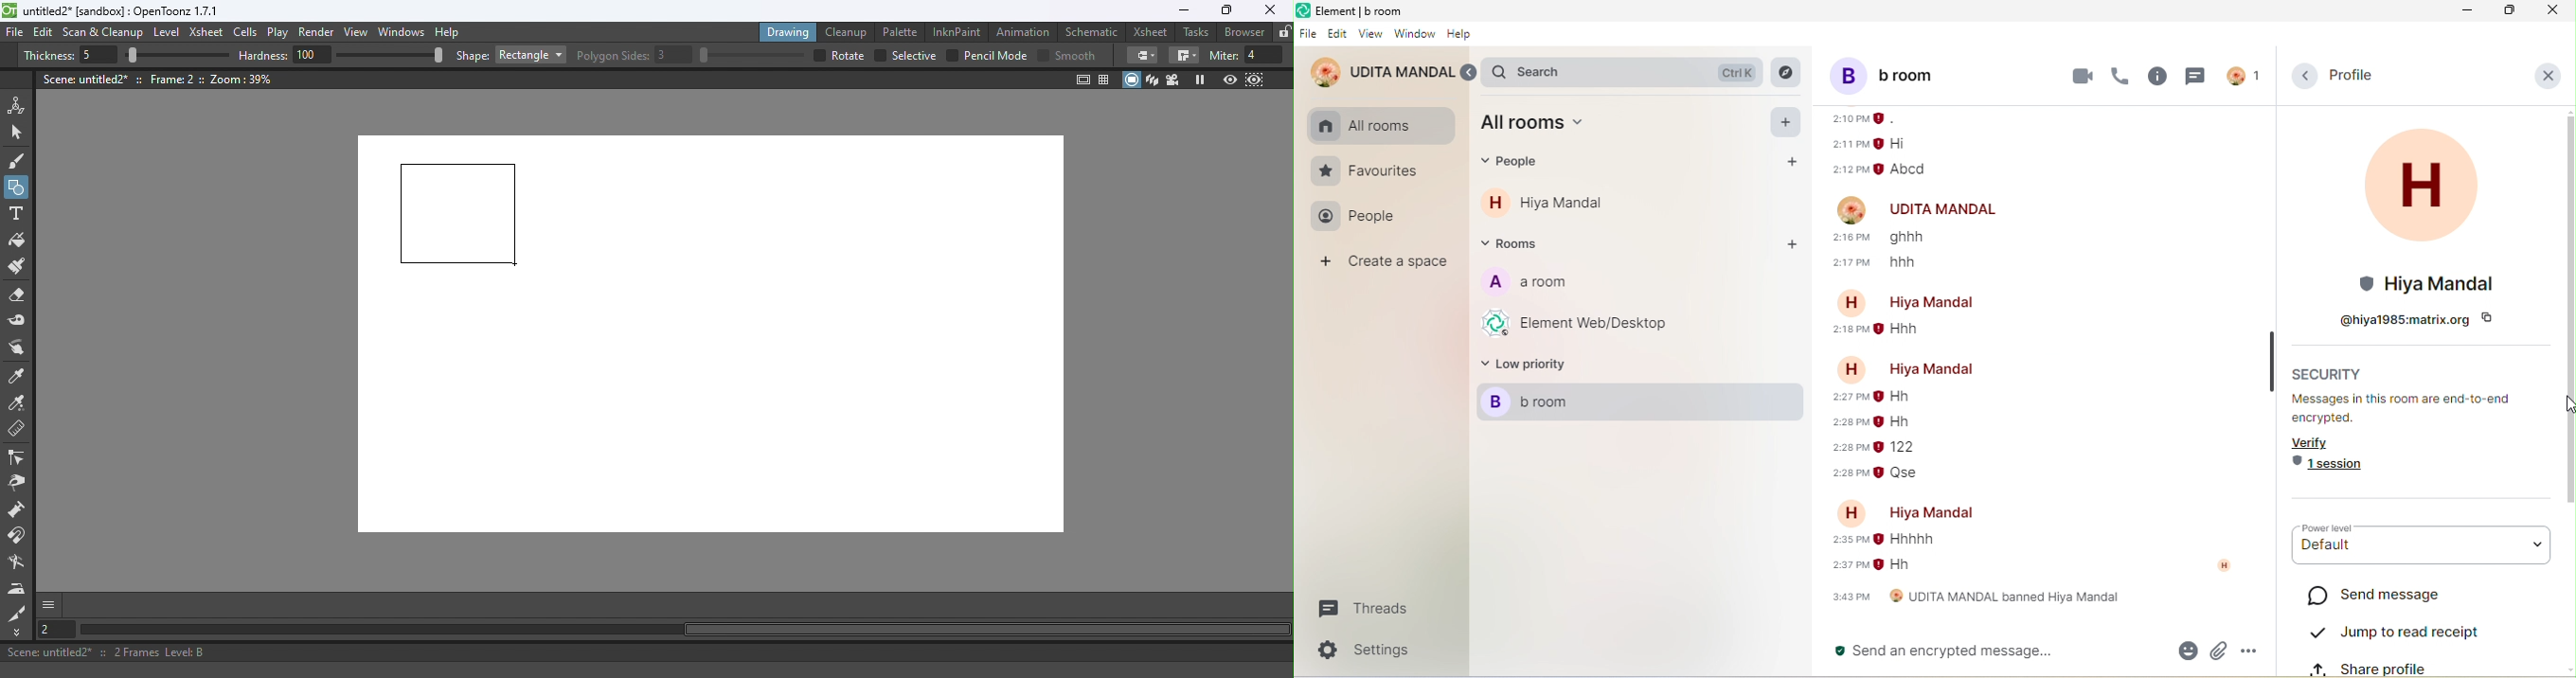 This screenshot has height=700, width=2576. Describe the element at coordinates (1946, 210) in the screenshot. I see `udita mandal` at that location.